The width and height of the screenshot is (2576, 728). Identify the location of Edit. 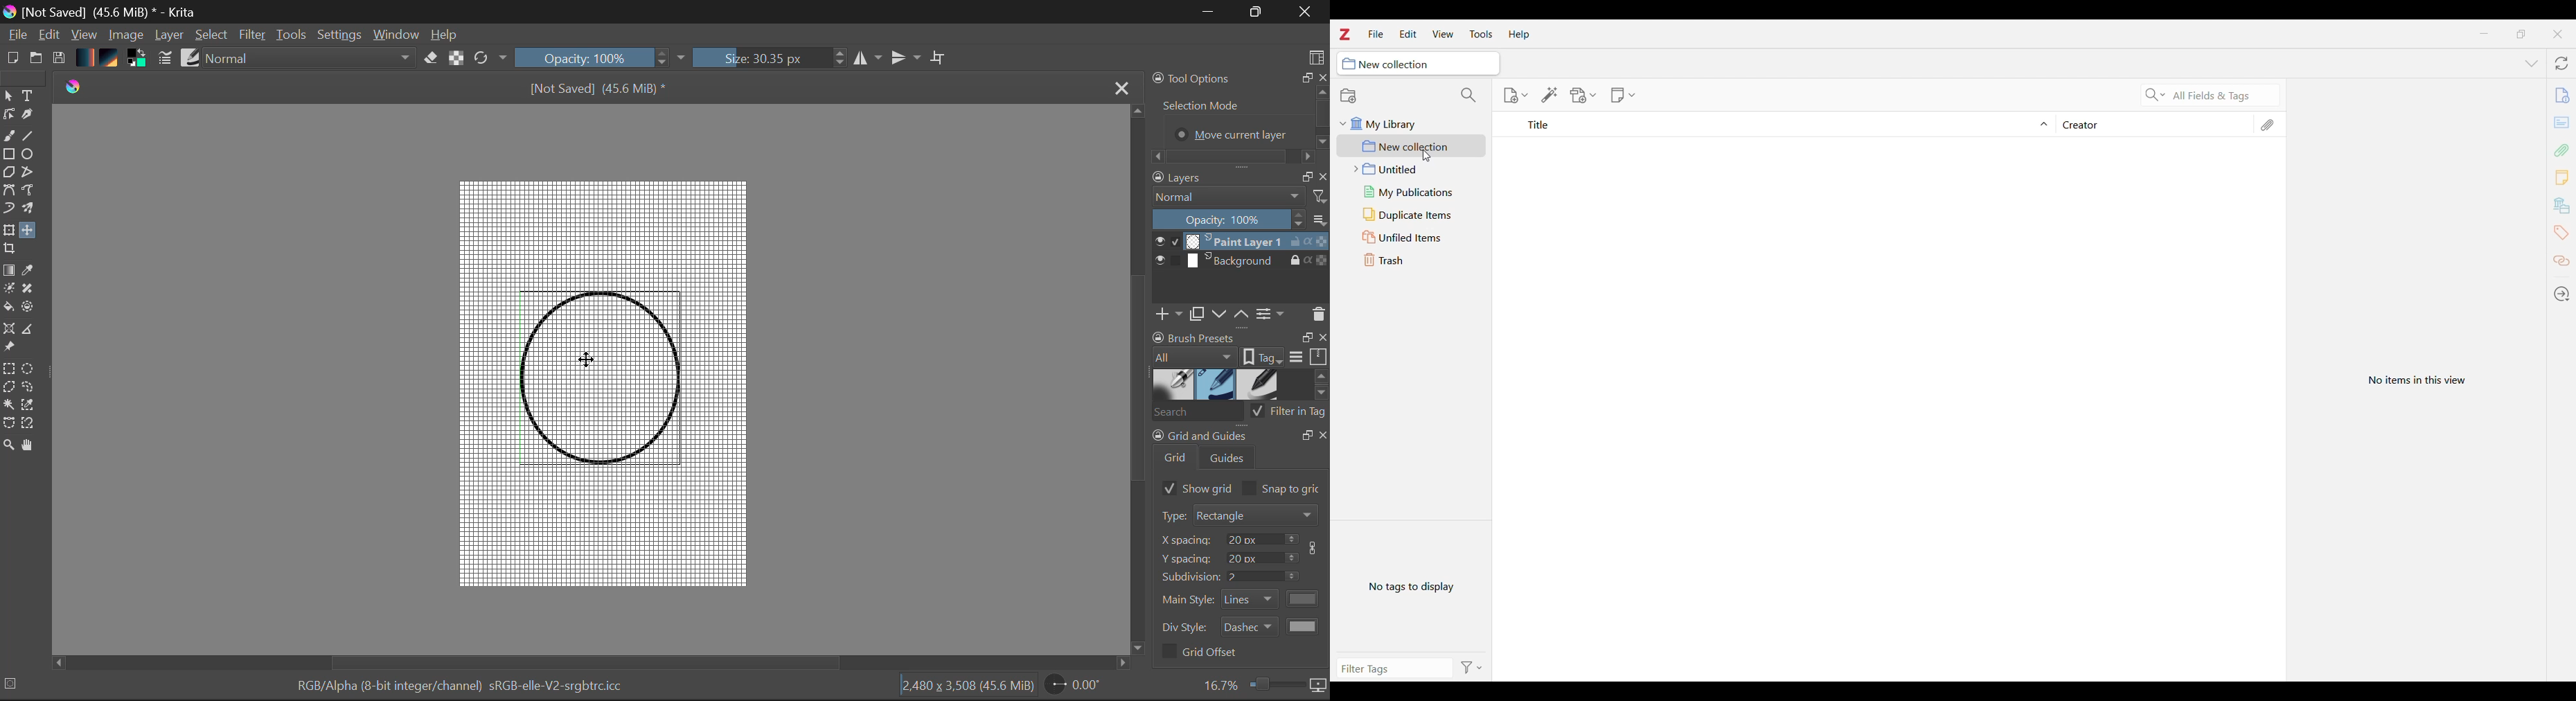
(50, 35).